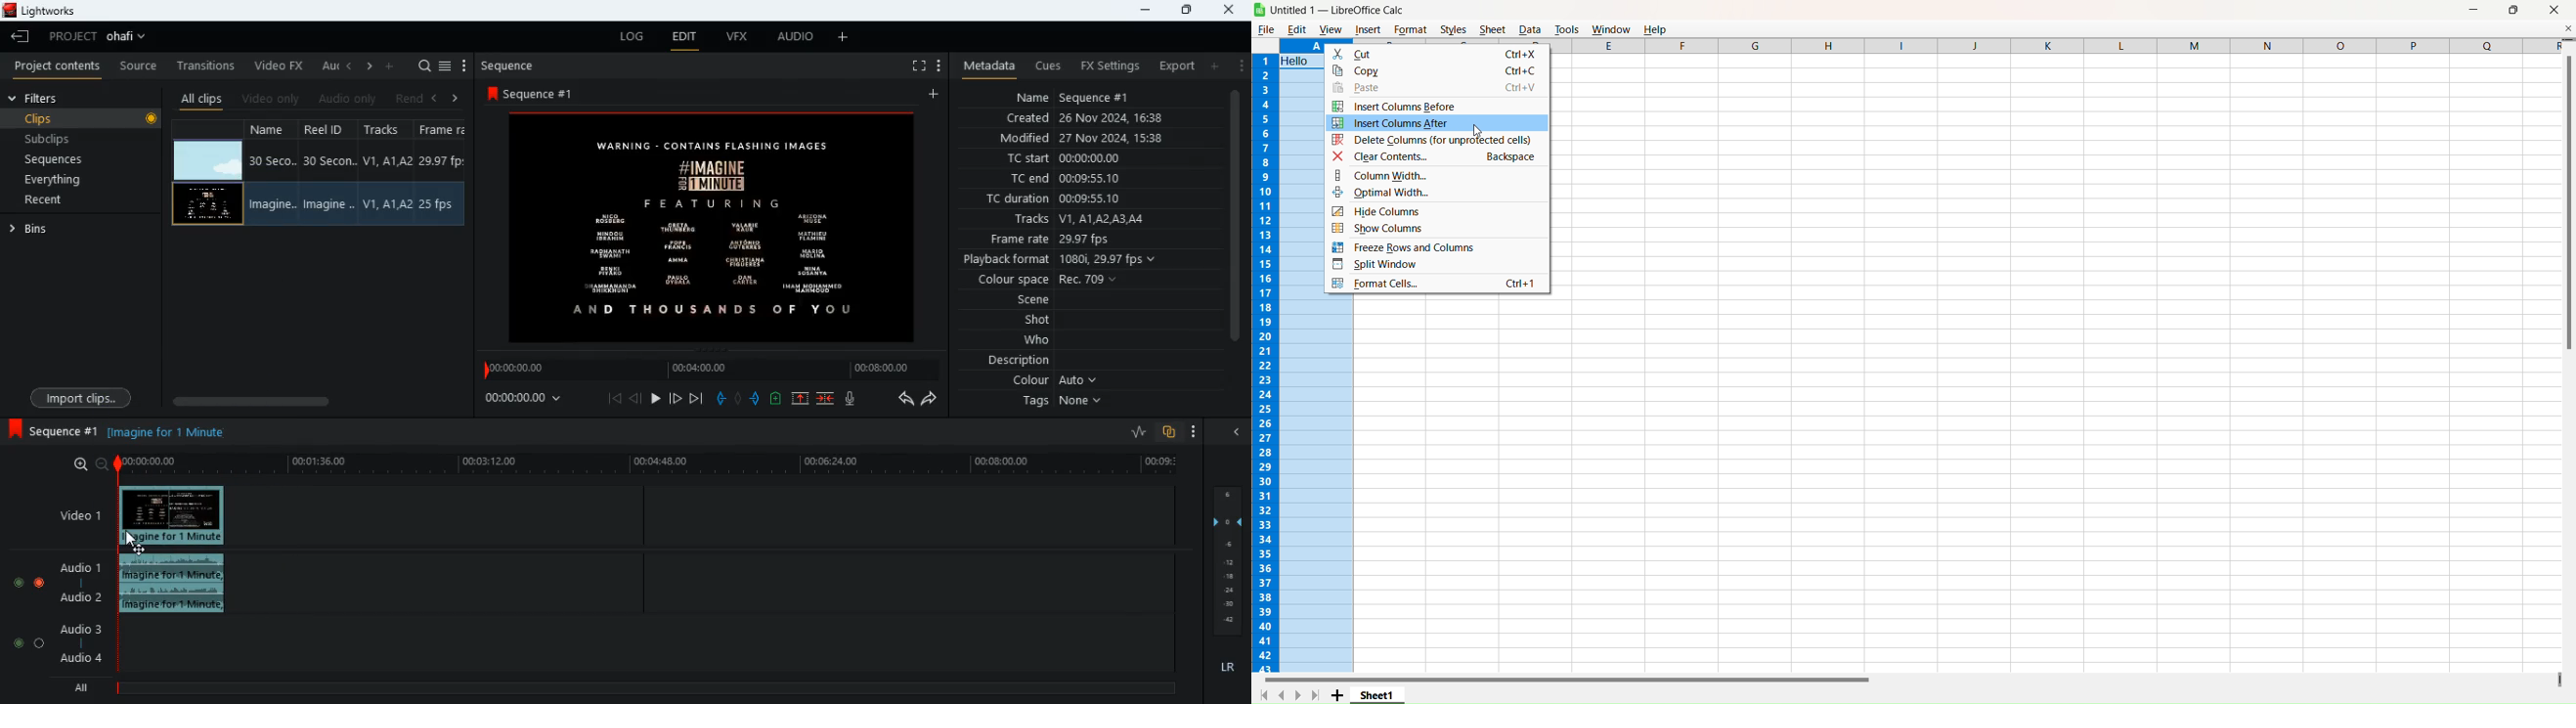  I want to click on timeline tracks, so click(707, 578).